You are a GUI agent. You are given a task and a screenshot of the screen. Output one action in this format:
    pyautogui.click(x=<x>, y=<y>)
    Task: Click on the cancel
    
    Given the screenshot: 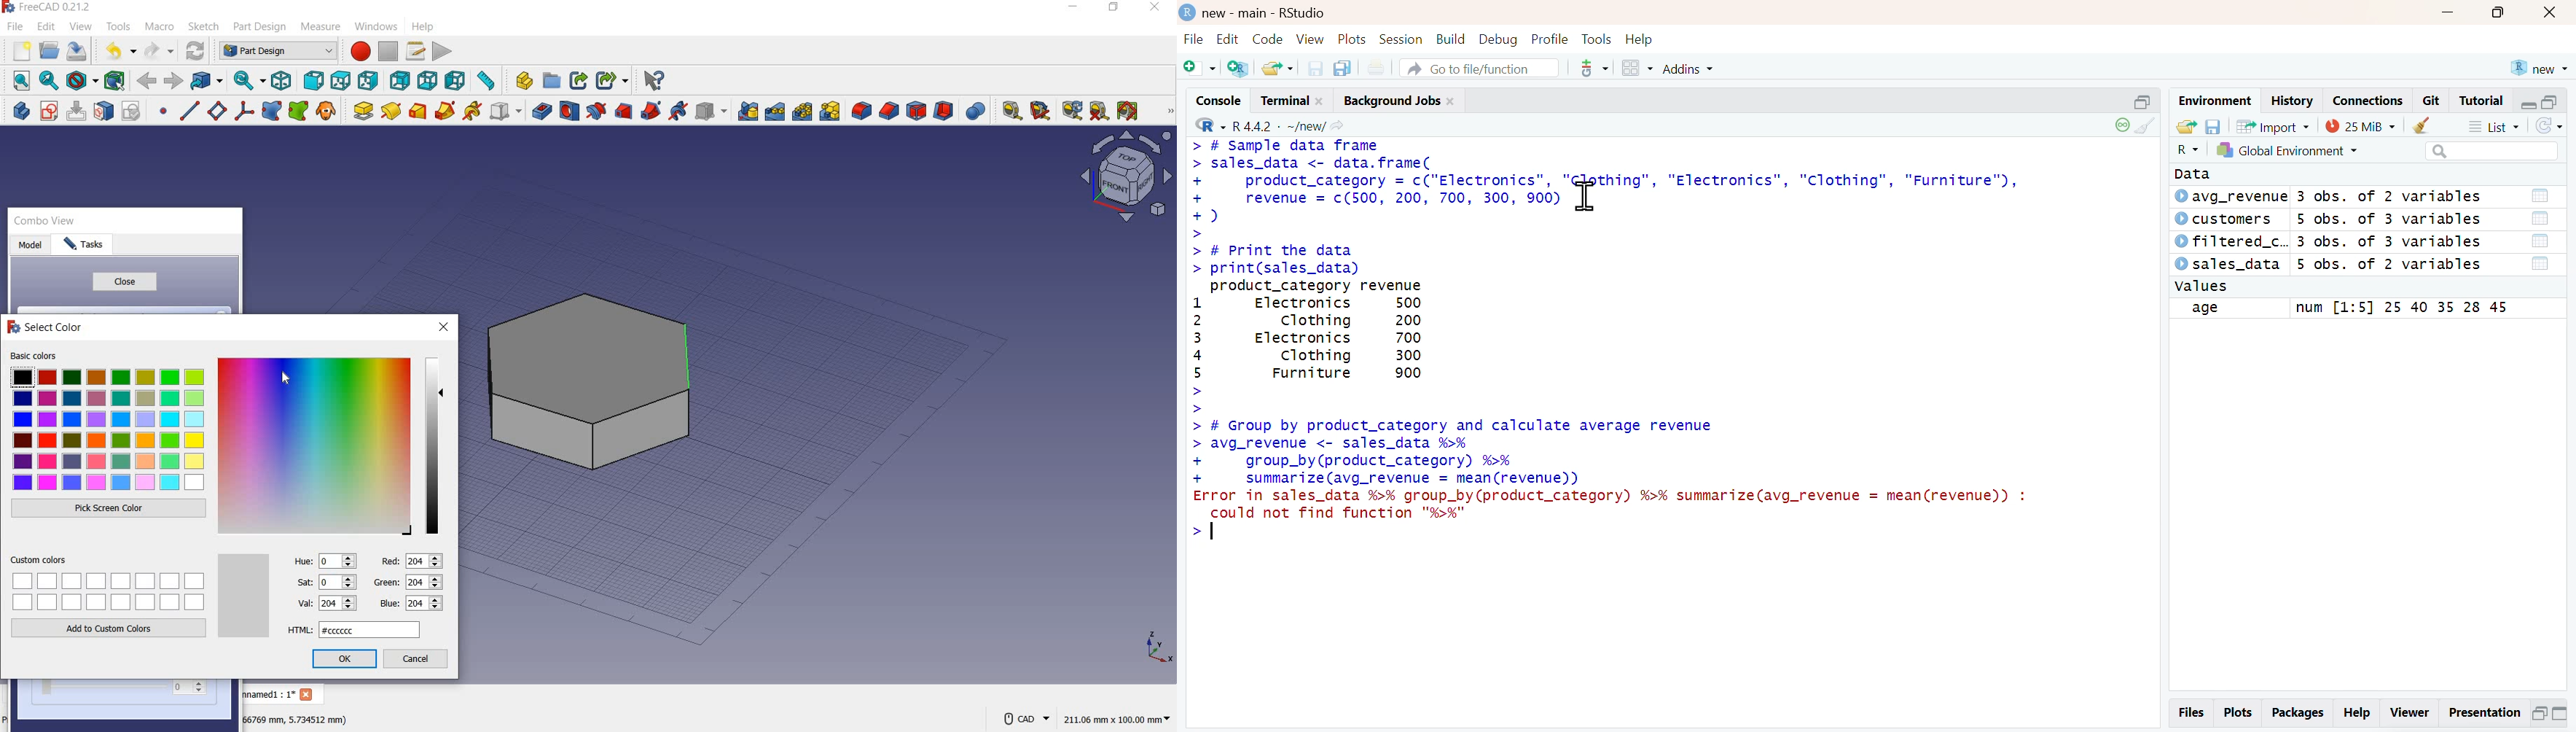 What is the action you would take?
    pyautogui.click(x=418, y=660)
    